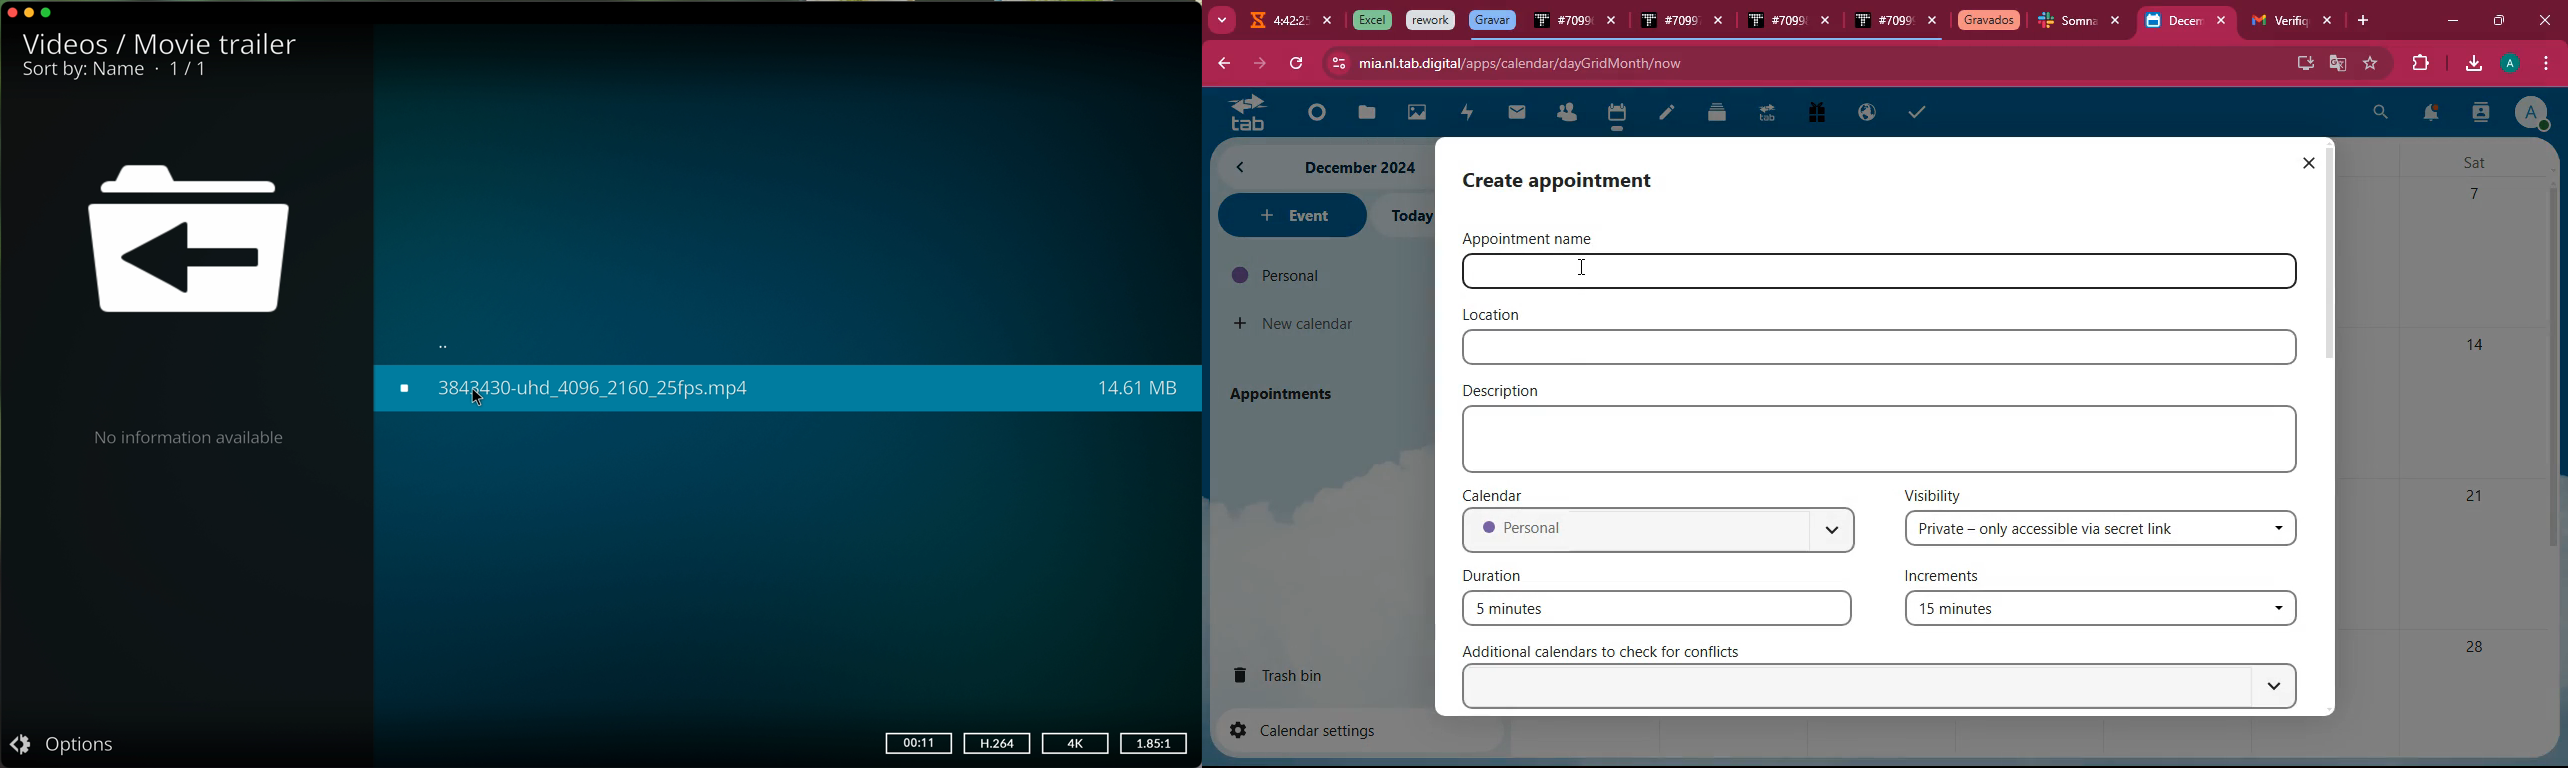 The height and width of the screenshot is (784, 2576). I want to click on tab, so click(1431, 21).